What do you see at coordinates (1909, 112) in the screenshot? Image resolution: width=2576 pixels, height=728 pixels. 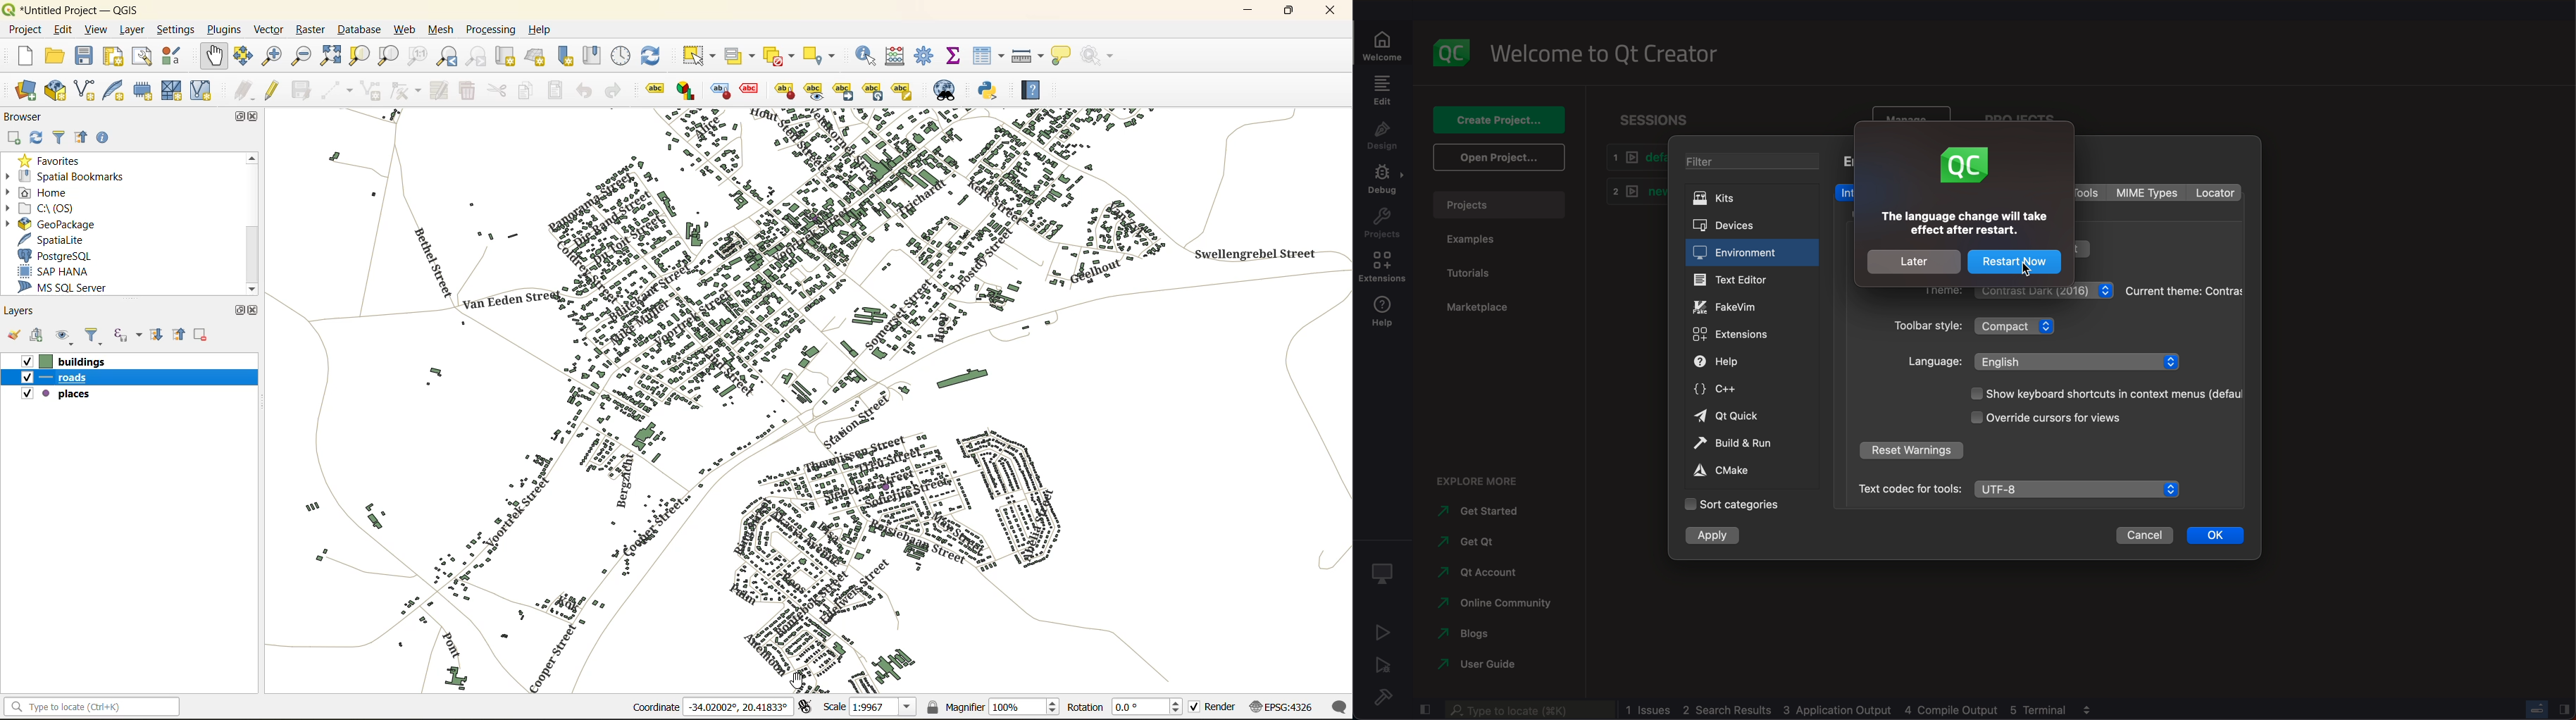 I see `manage` at bounding box center [1909, 112].